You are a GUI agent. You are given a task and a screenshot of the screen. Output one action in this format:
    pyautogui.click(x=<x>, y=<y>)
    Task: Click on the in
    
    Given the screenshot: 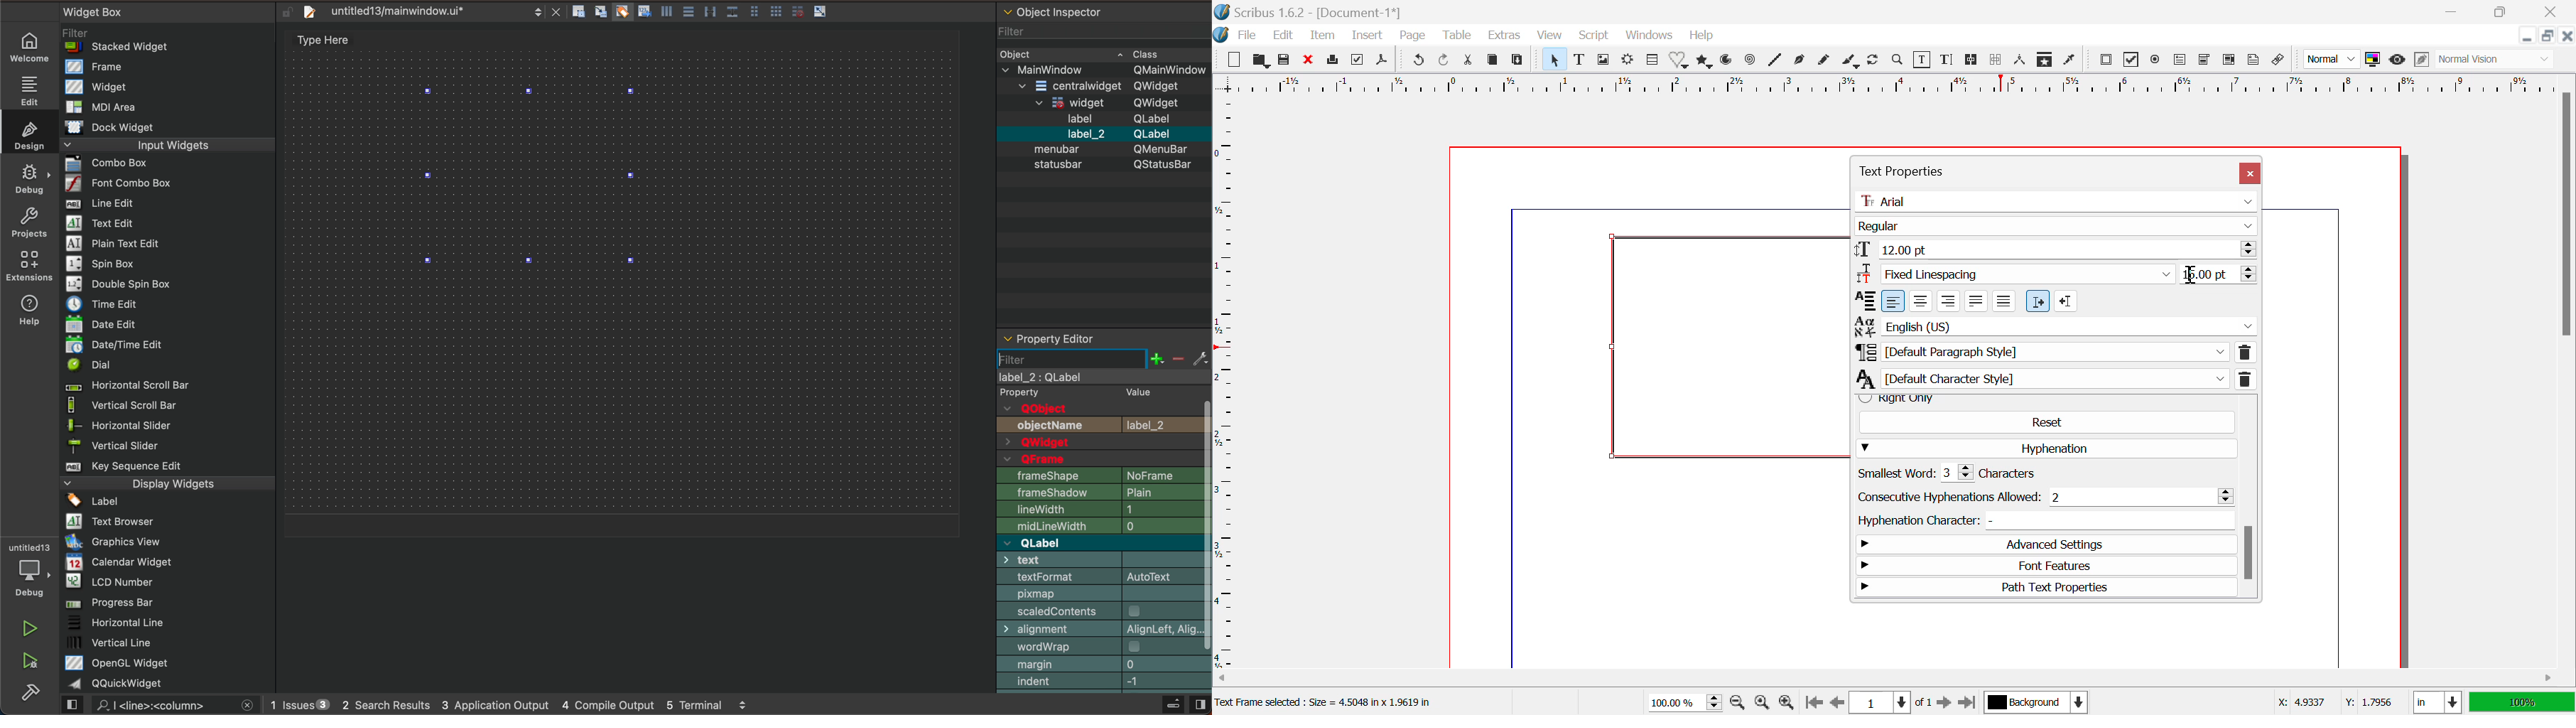 What is the action you would take?
    pyautogui.click(x=2436, y=702)
    